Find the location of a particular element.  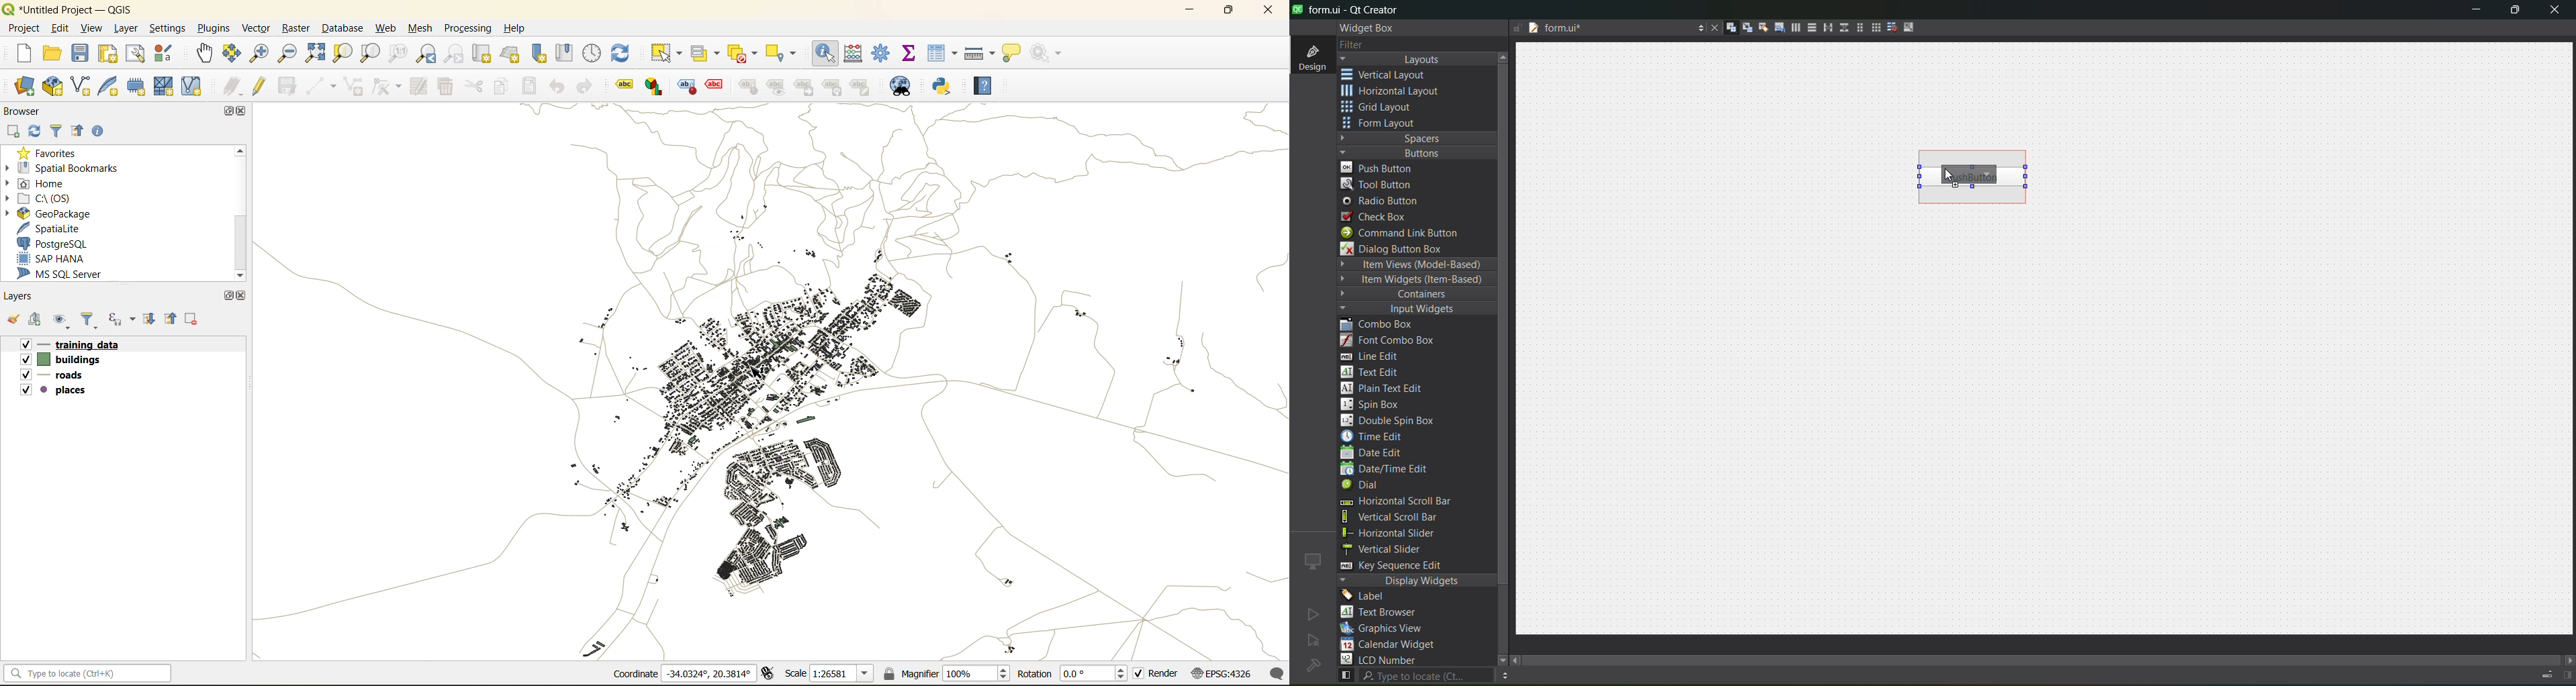

enable properties is located at coordinates (101, 130).